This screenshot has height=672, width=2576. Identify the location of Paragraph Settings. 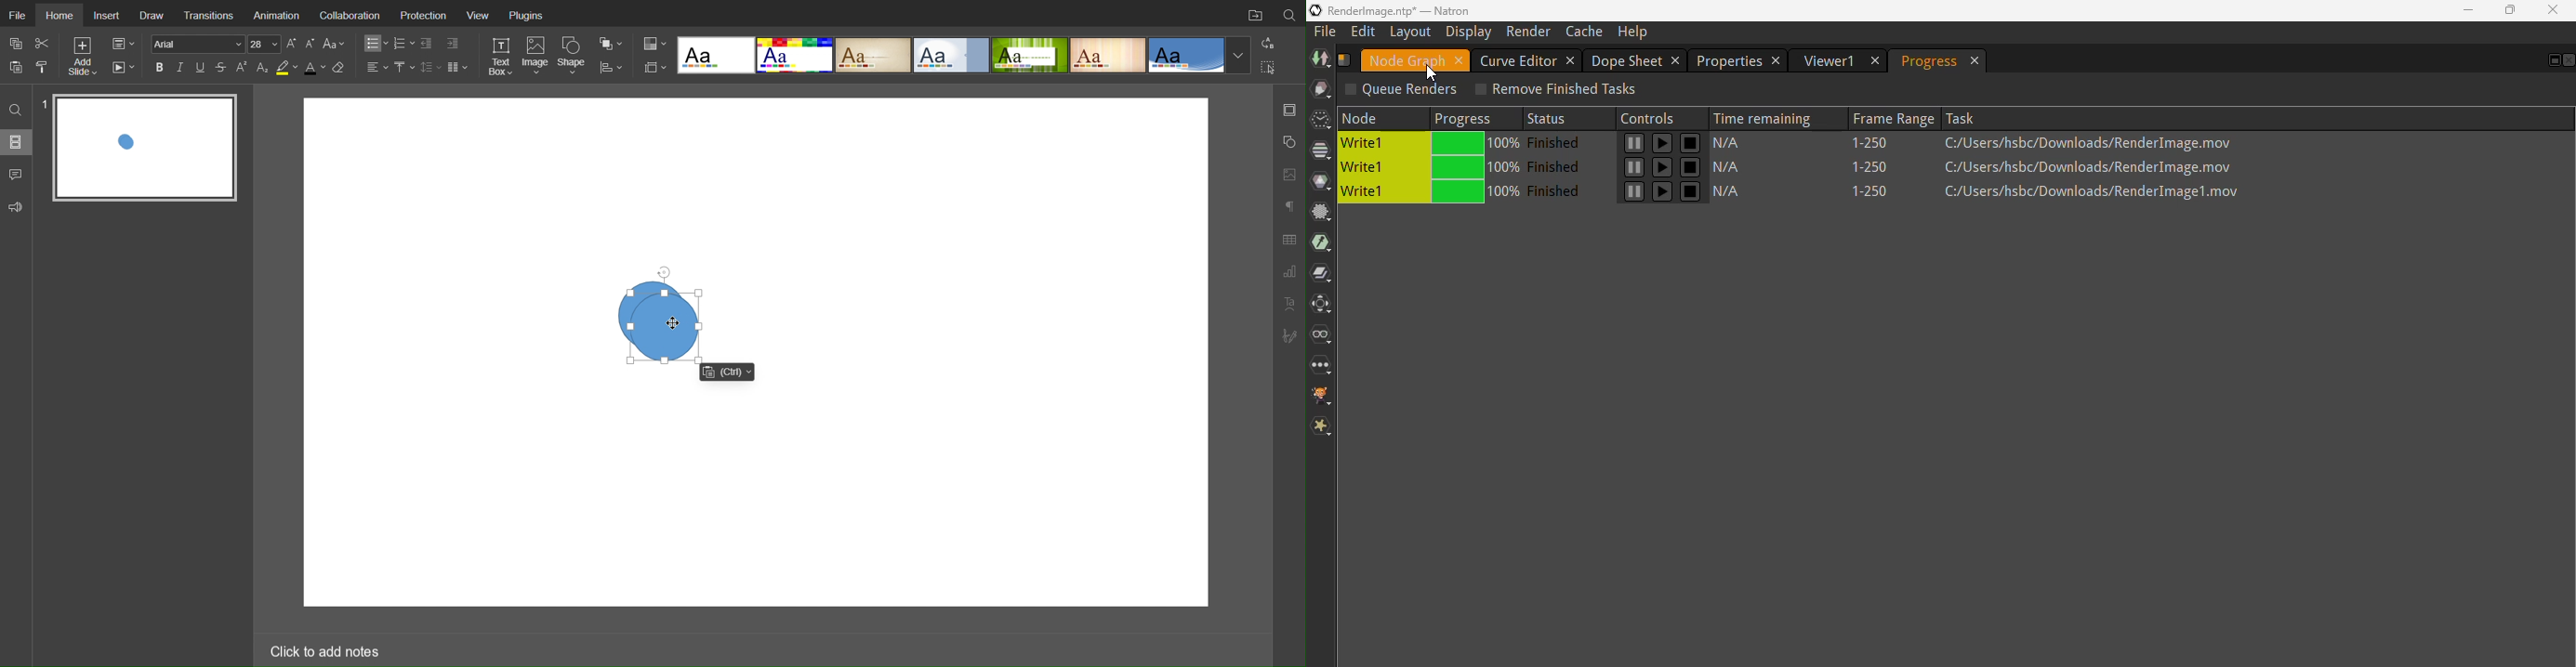
(1289, 204).